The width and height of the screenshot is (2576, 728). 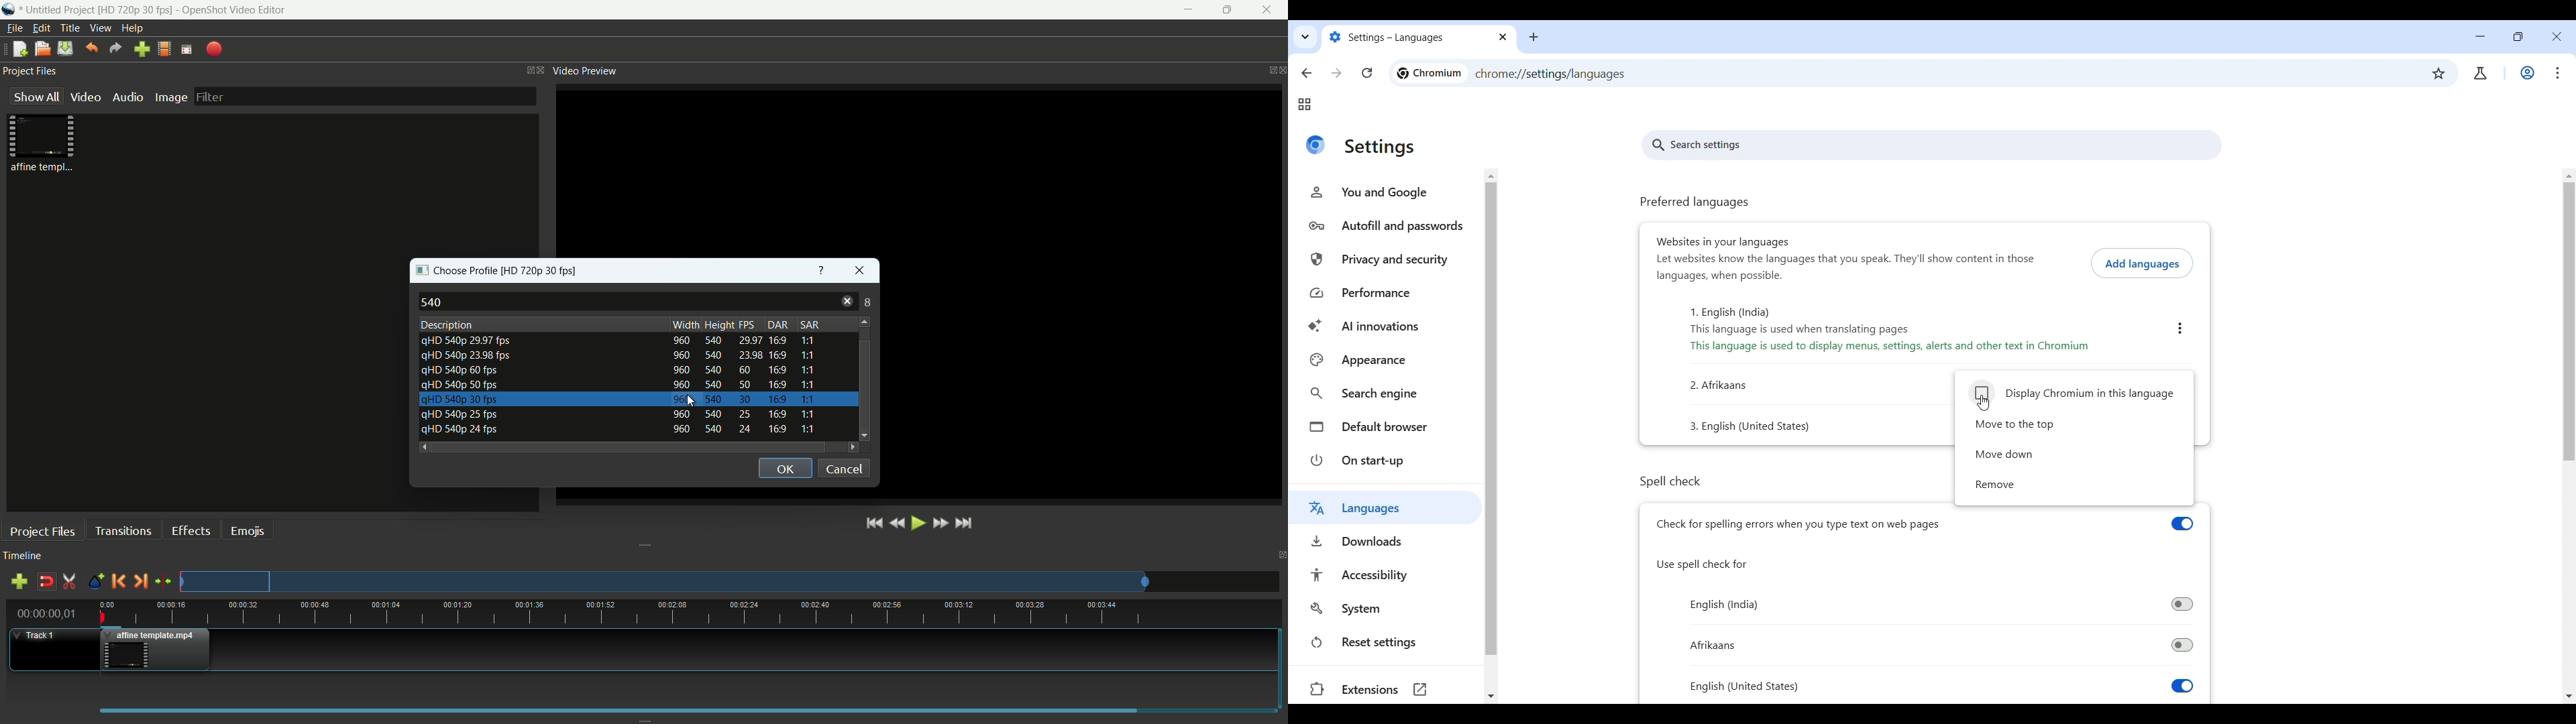 I want to click on Remove, so click(x=2076, y=485).